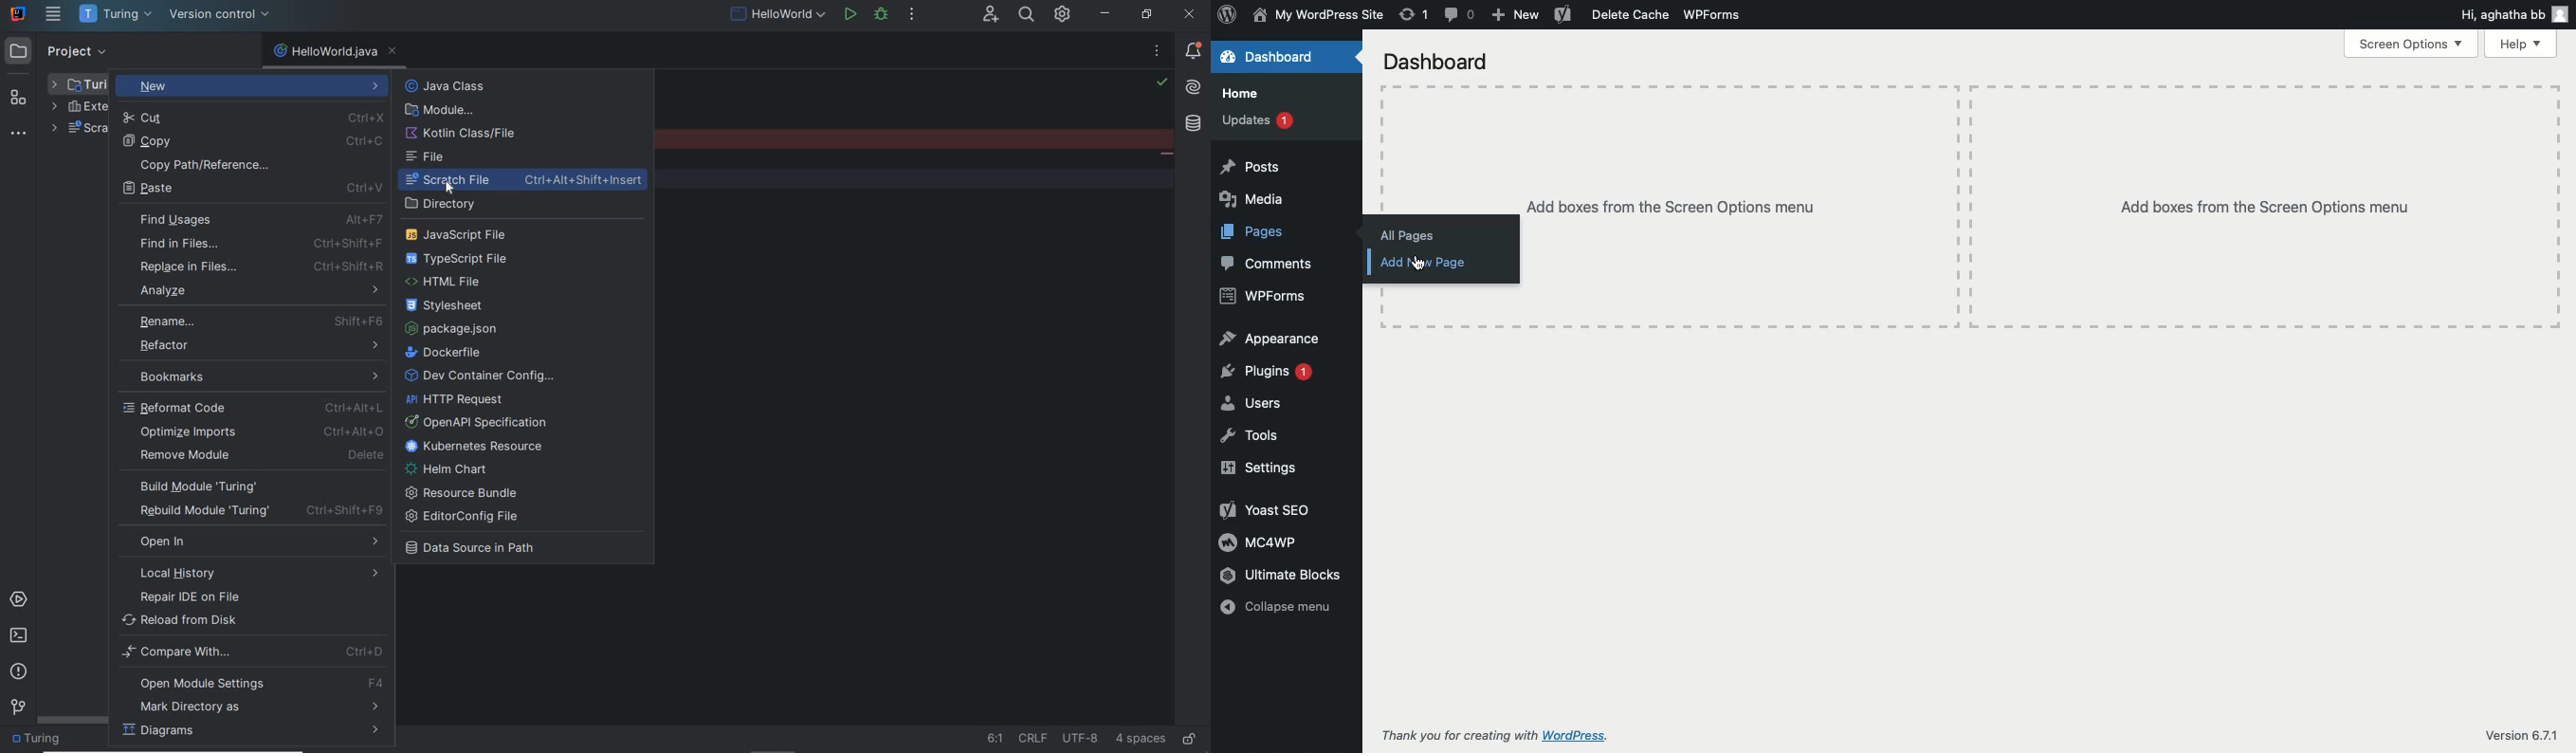 This screenshot has width=2576, height=756. What do you see at coordinates (254, 345) in the screenshot?
I see `refactor` at bounding box center [254, 345].